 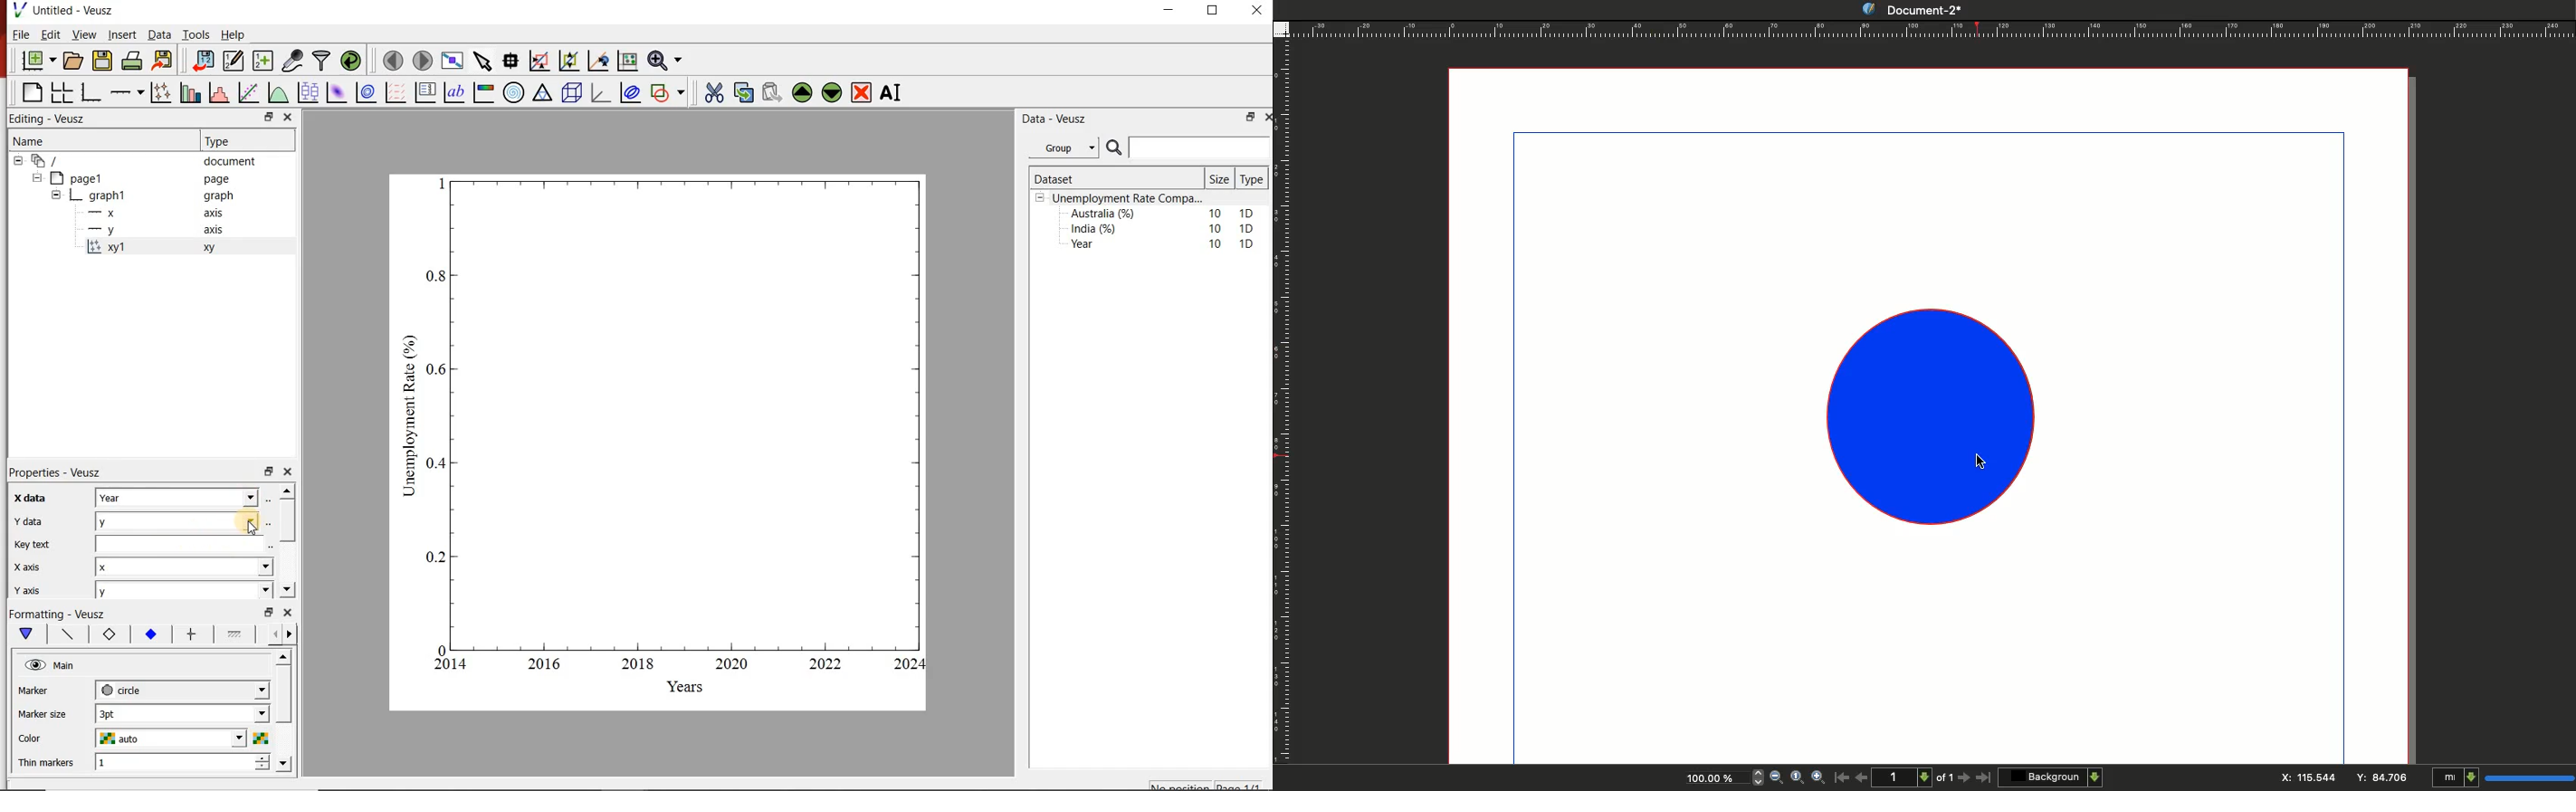 I want to click on import document, so click(x=205, y=59).